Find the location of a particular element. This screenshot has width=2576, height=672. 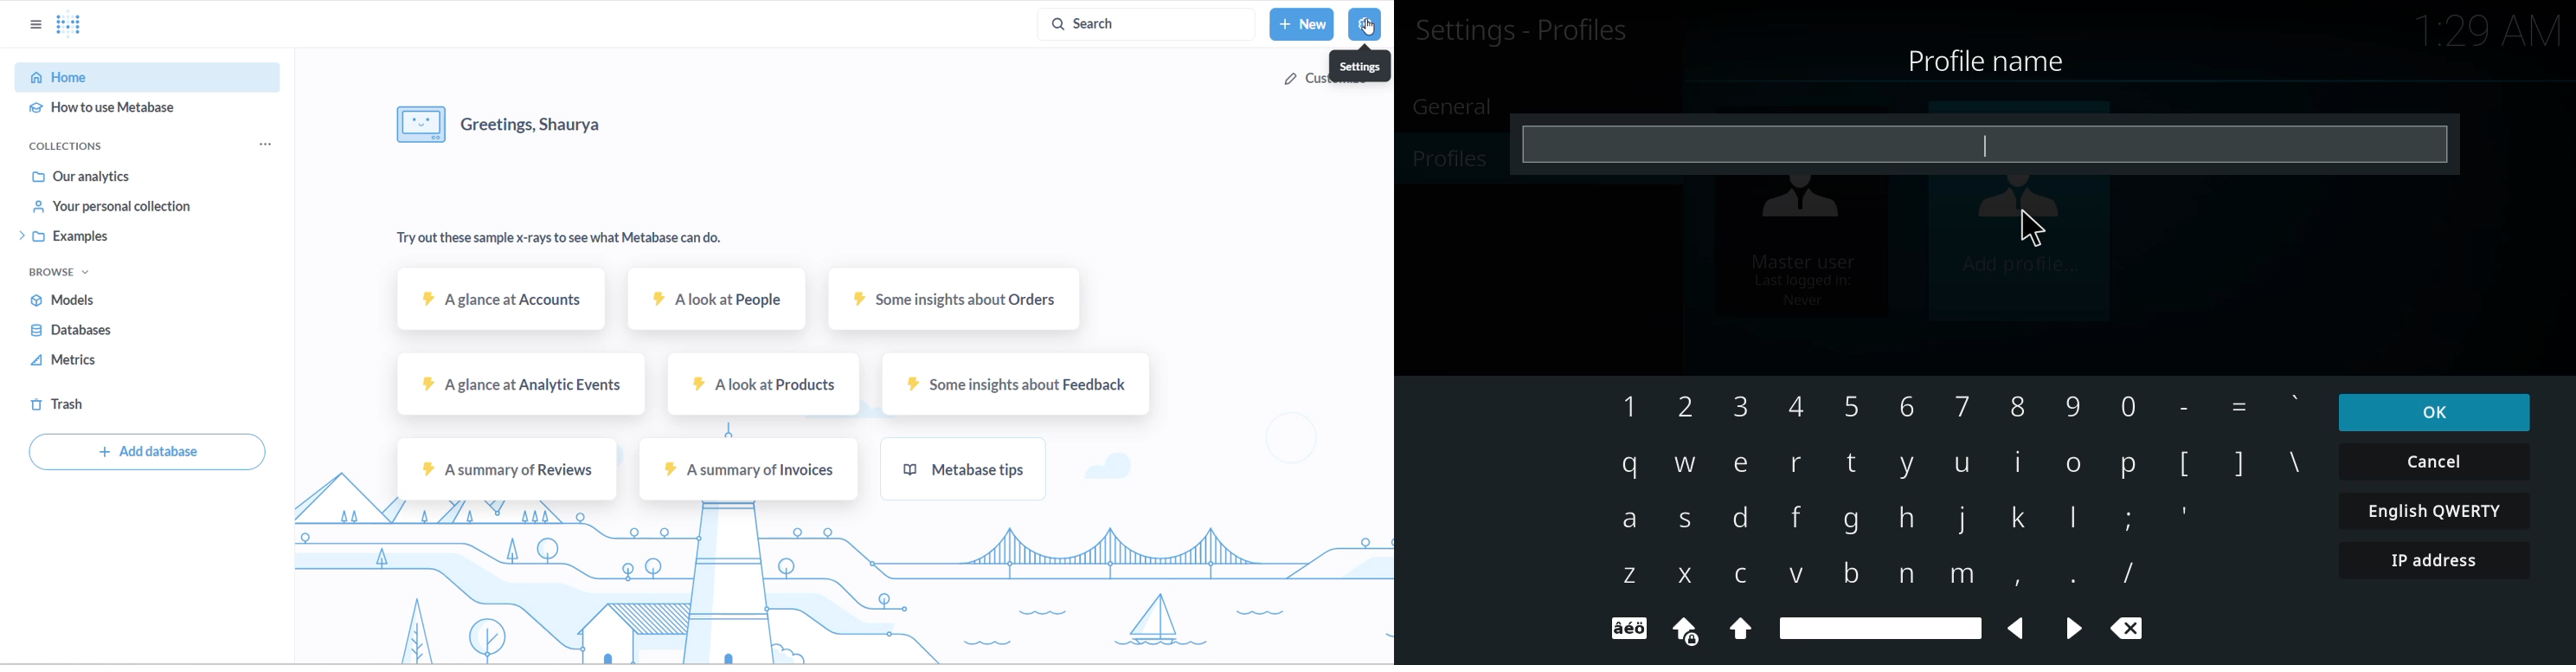

' is located at coordinates (2187, 516).